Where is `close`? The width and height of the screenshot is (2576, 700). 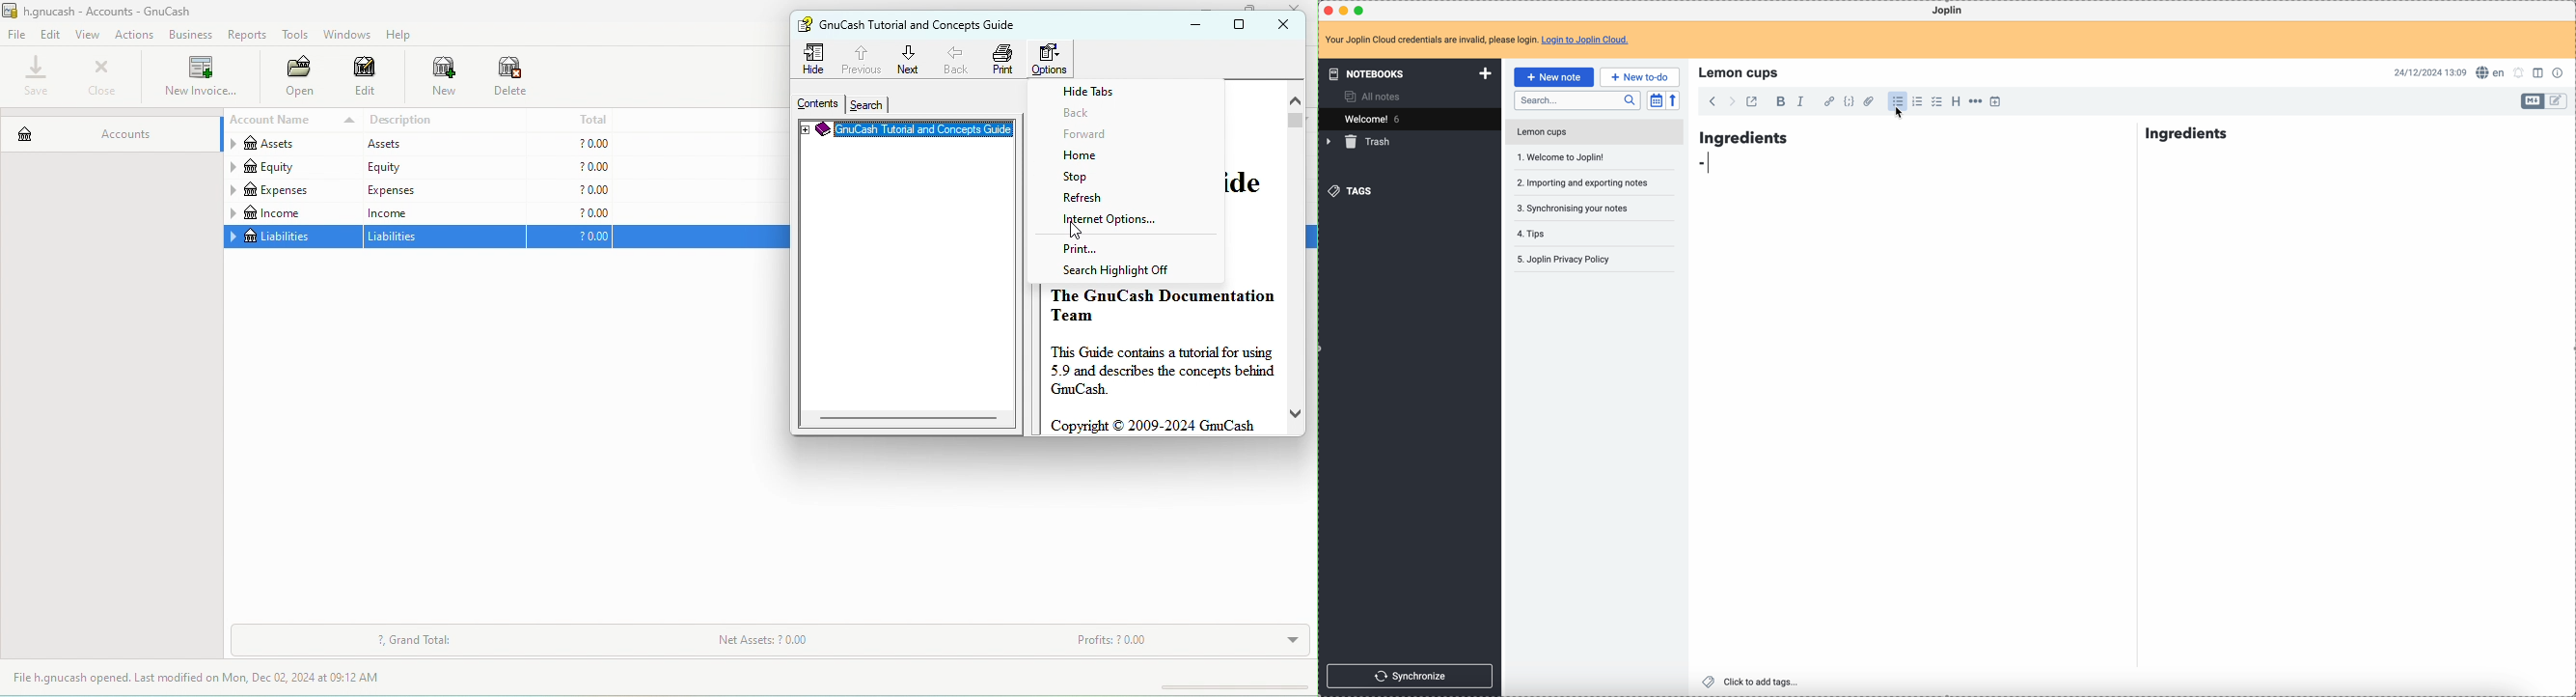
close is located at coordinates (1300, 6).